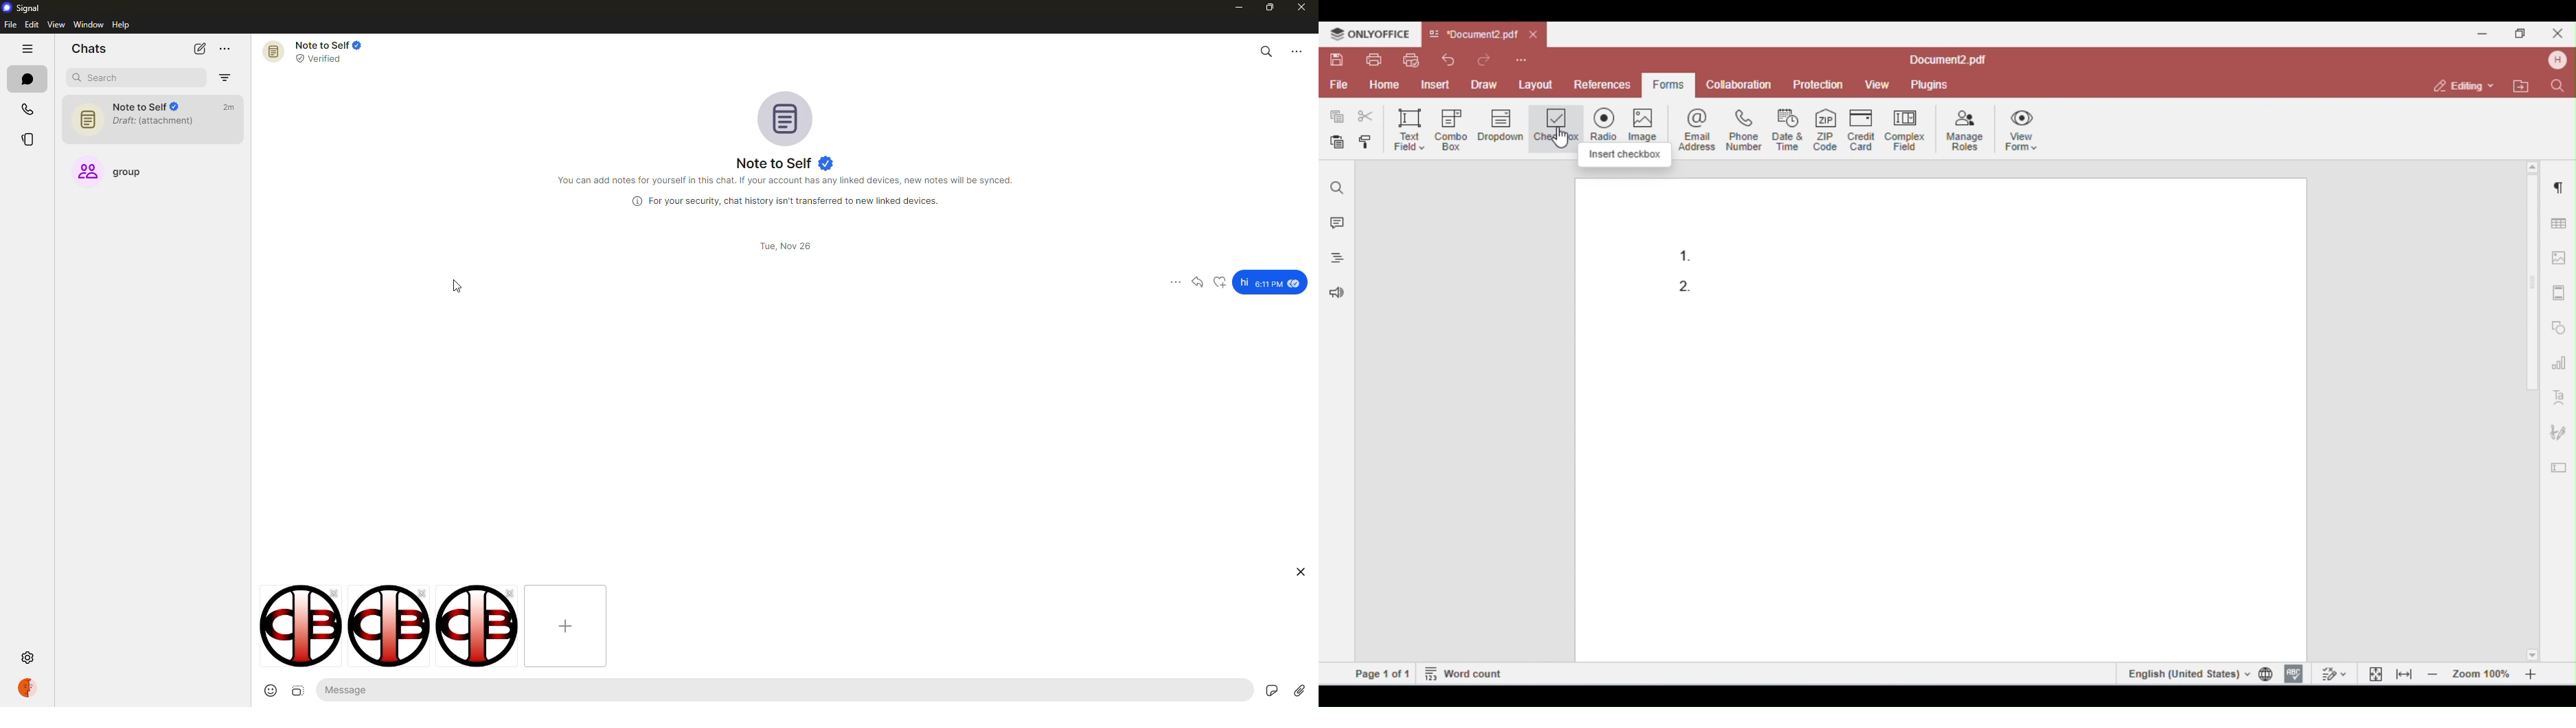 The height and width of the screenshot is (728, 2576). Describe the element at coordinates (1303, 8) in the screenshot. I see `close` at that location.